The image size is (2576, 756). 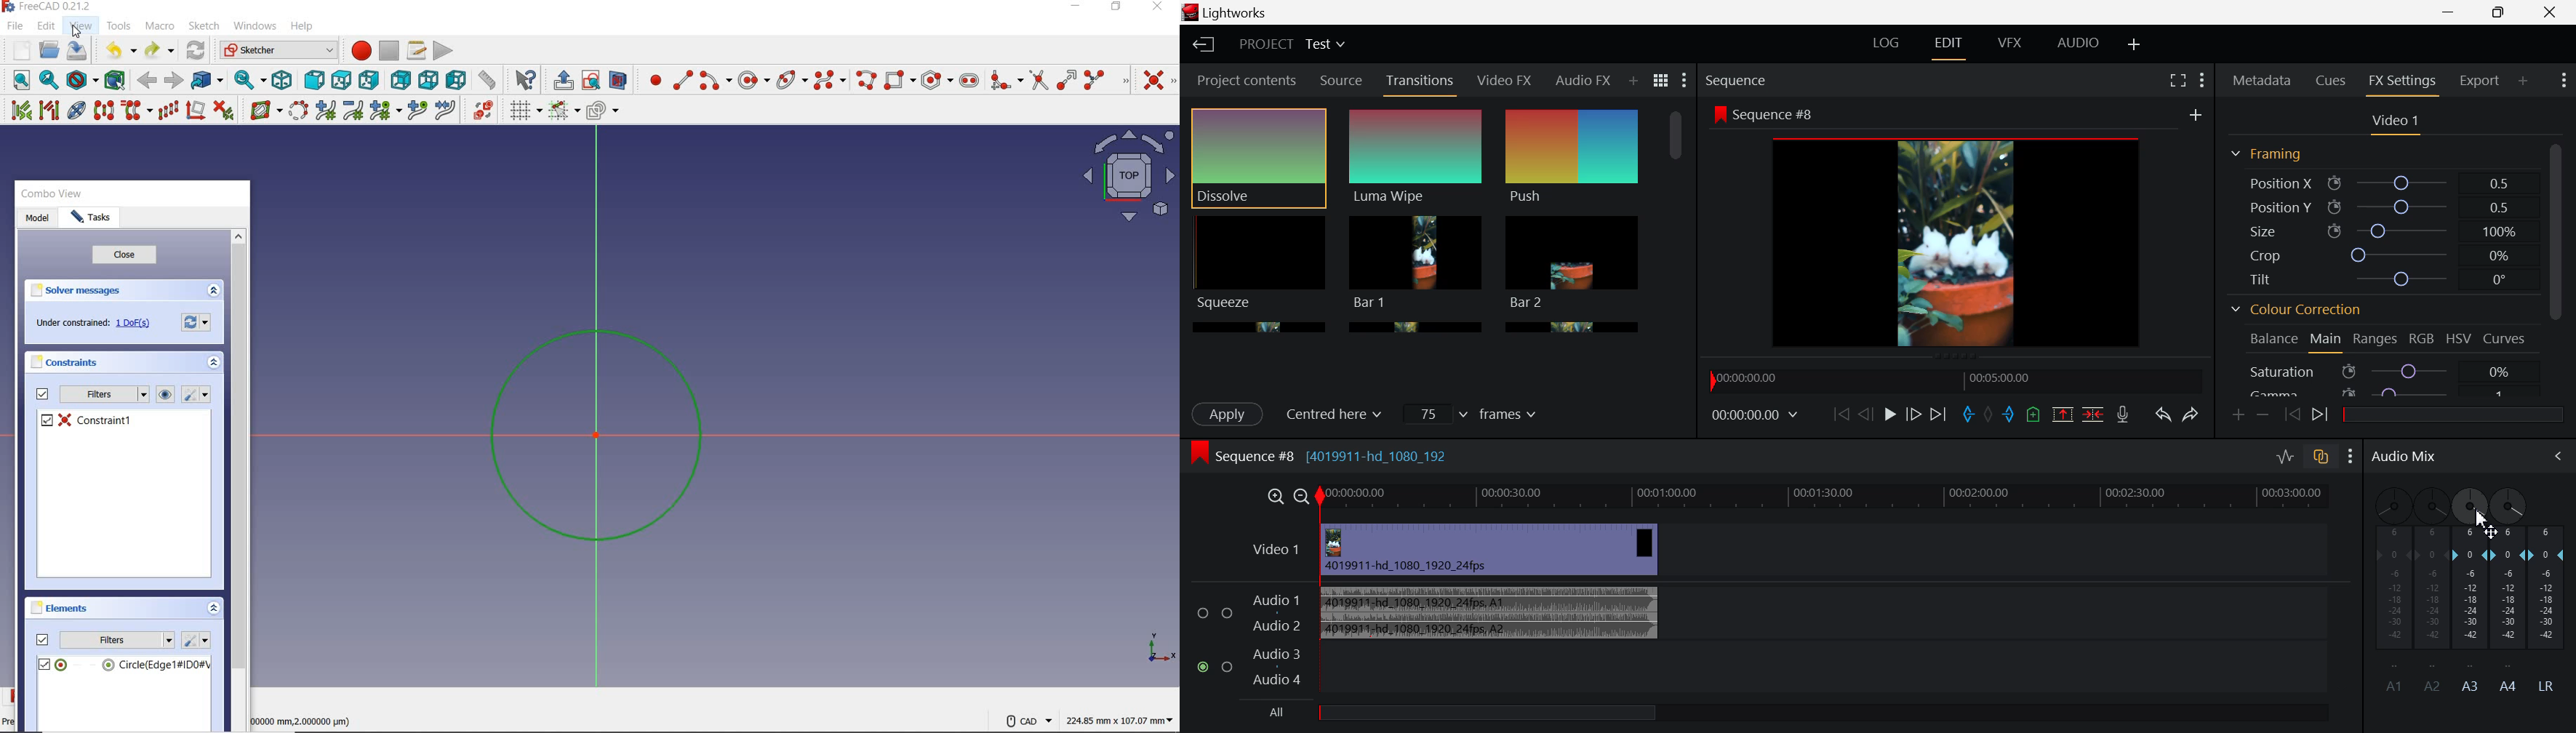 I want to click on Remove marked section, so click(x=2063, y=412).